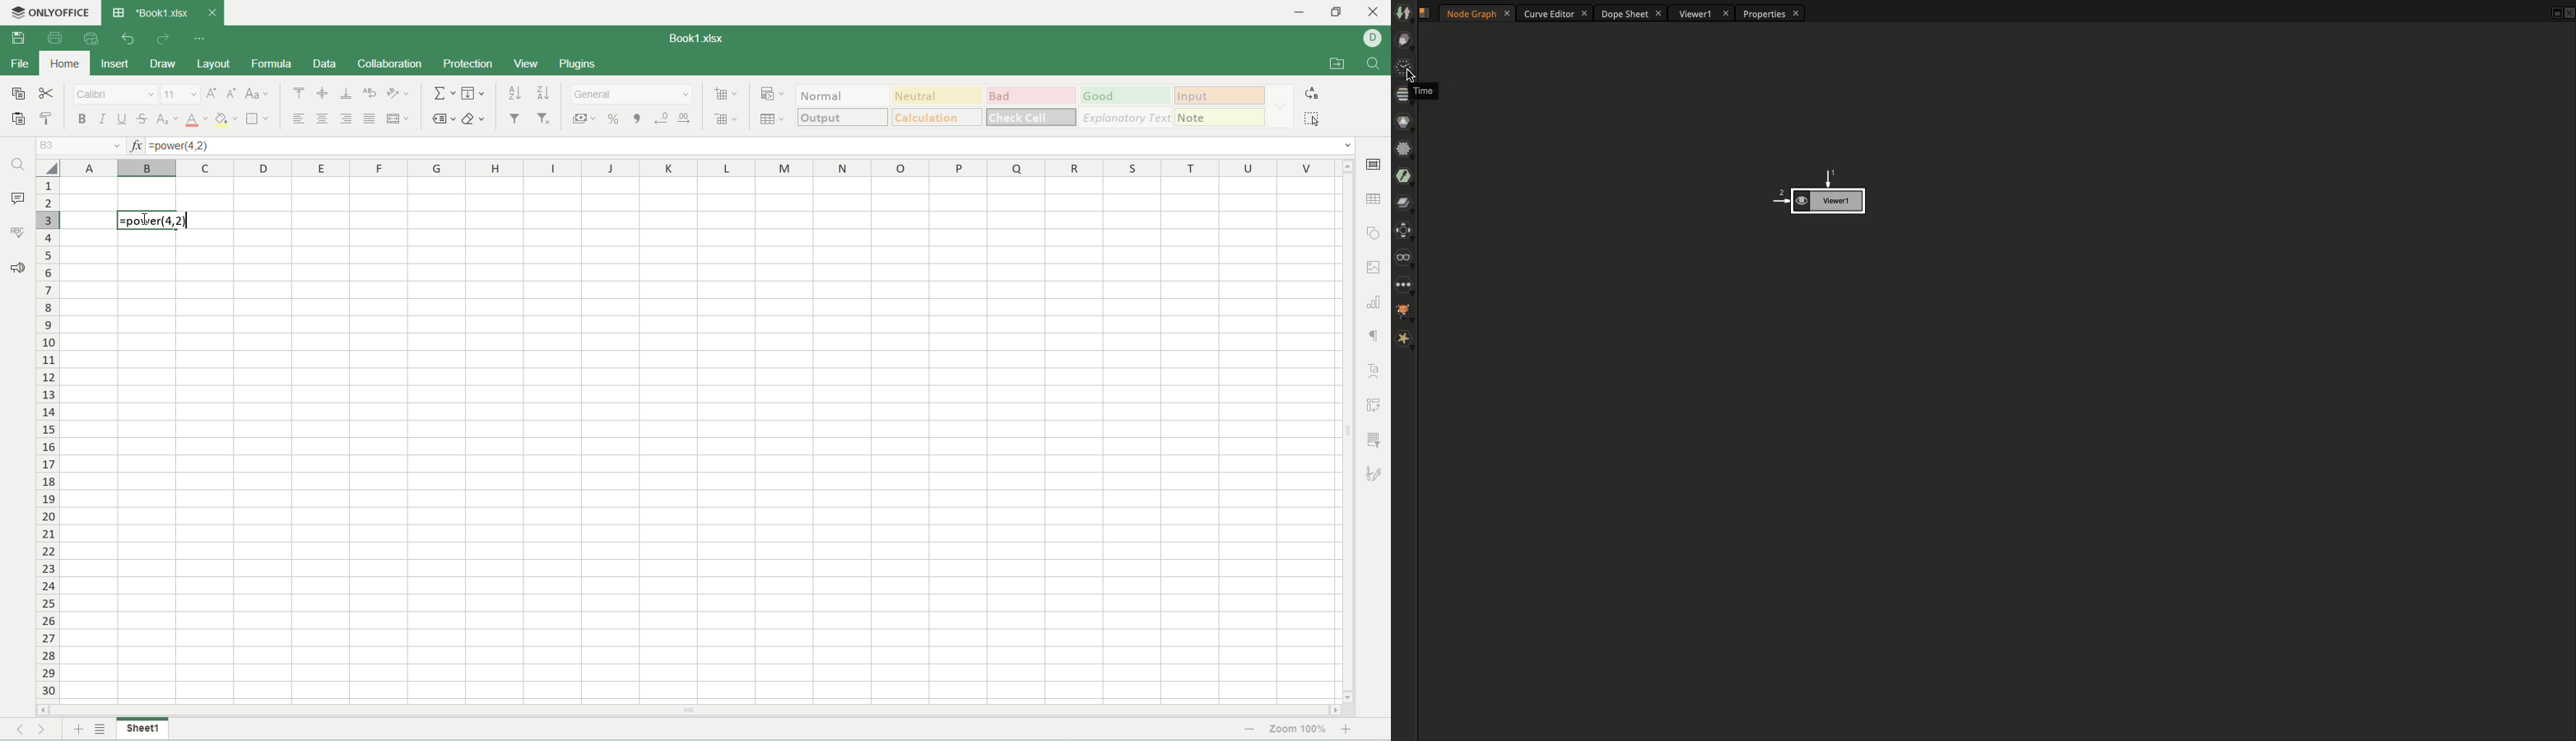 This screenshot has width=2576, height=756. Describe the element at coordinates (20, 120) in the screenshot. I see `paste` at that location.